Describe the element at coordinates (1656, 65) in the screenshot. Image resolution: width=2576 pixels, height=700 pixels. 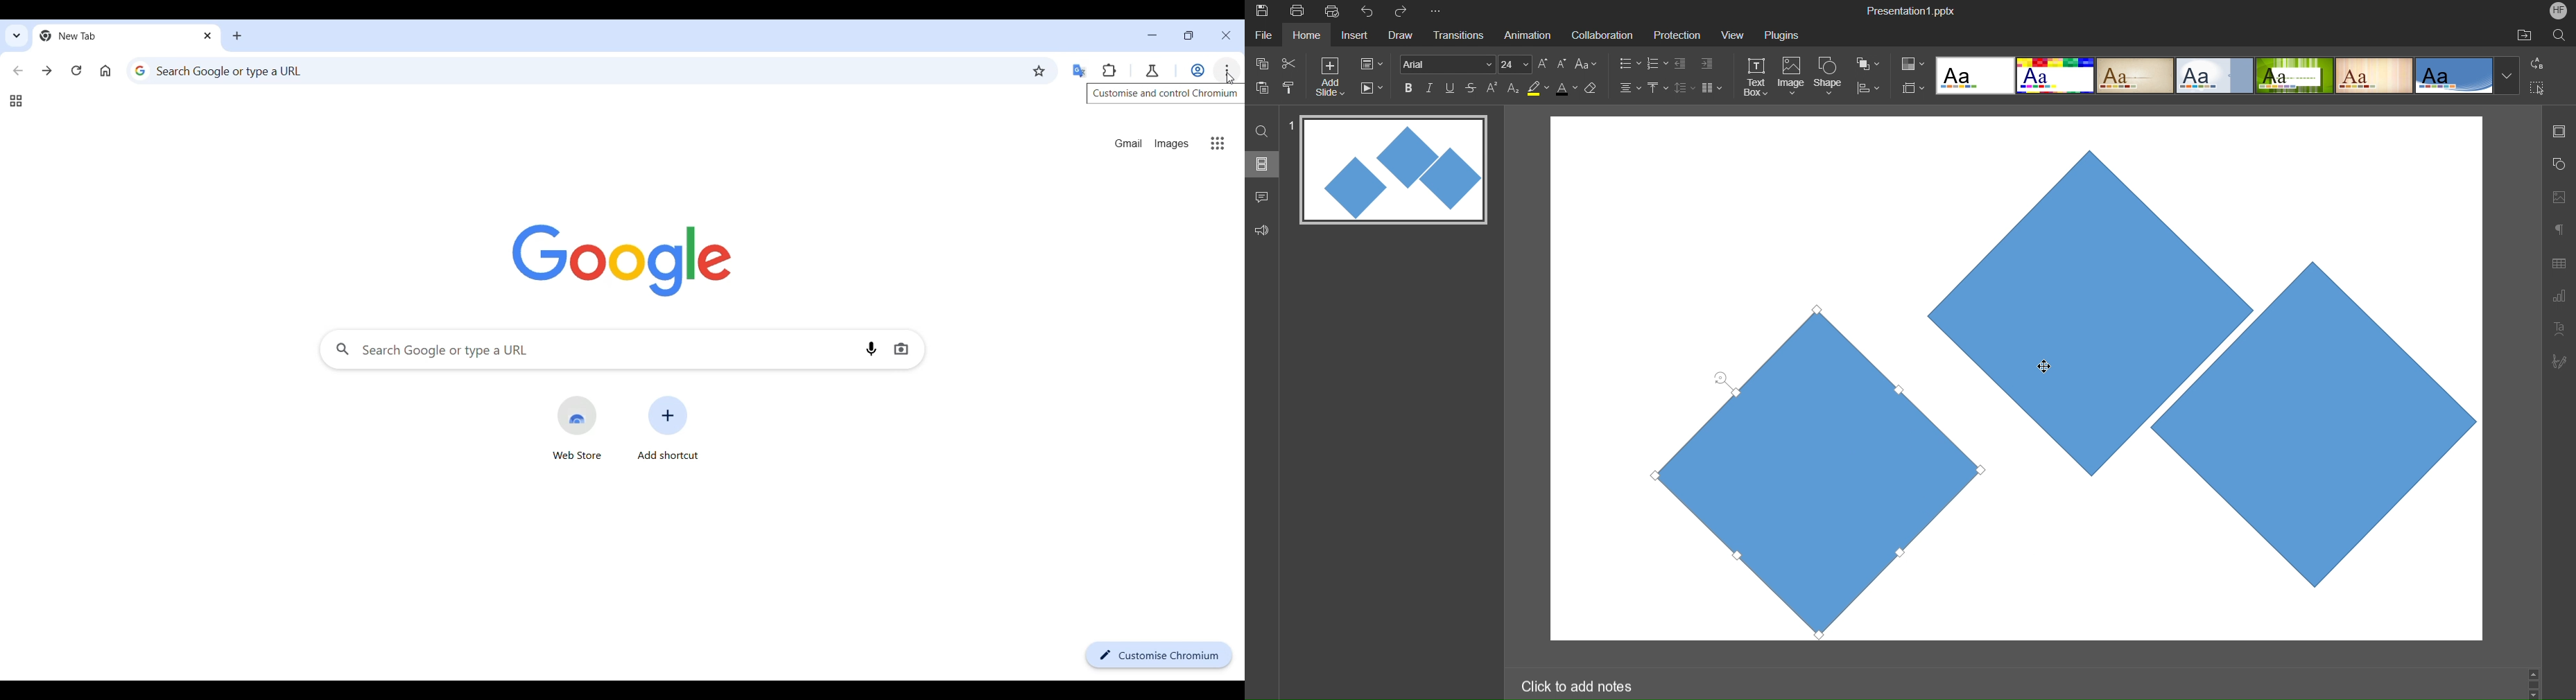
I see `Number List` at that location.